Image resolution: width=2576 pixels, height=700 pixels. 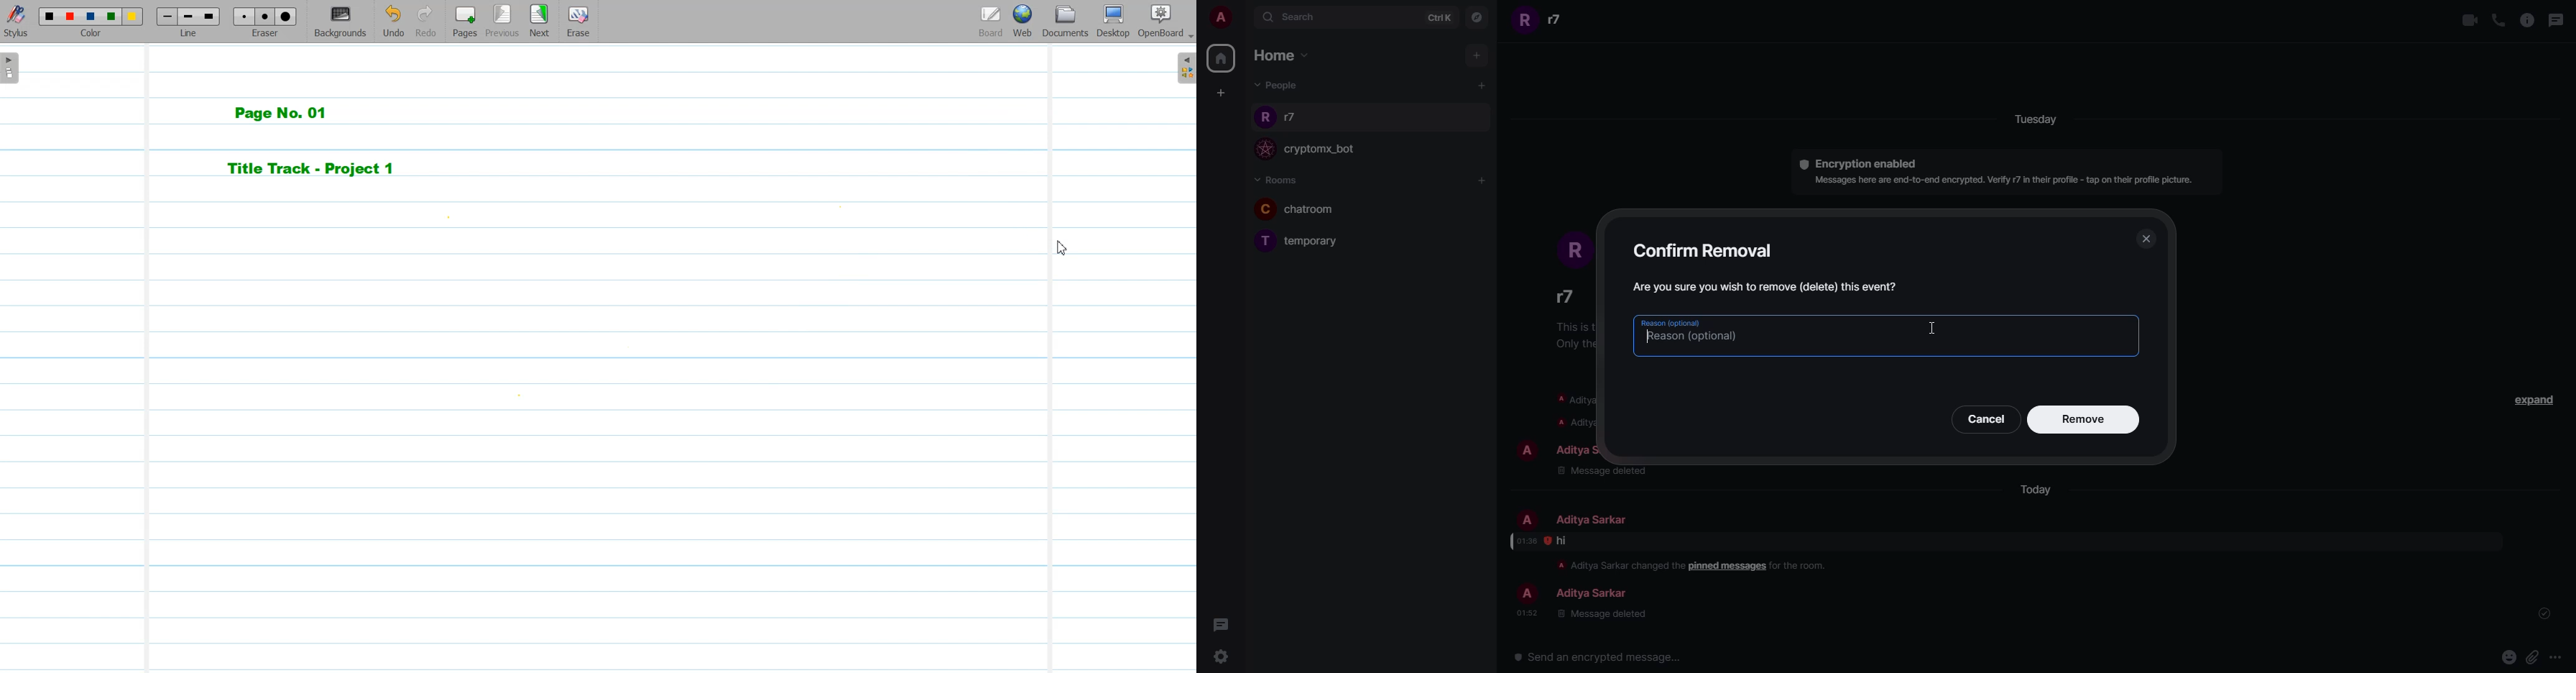 What do you see at coordinates (1727, 567) in the screenshot?
I see `pinned message` at bounding box center [1727, 567].